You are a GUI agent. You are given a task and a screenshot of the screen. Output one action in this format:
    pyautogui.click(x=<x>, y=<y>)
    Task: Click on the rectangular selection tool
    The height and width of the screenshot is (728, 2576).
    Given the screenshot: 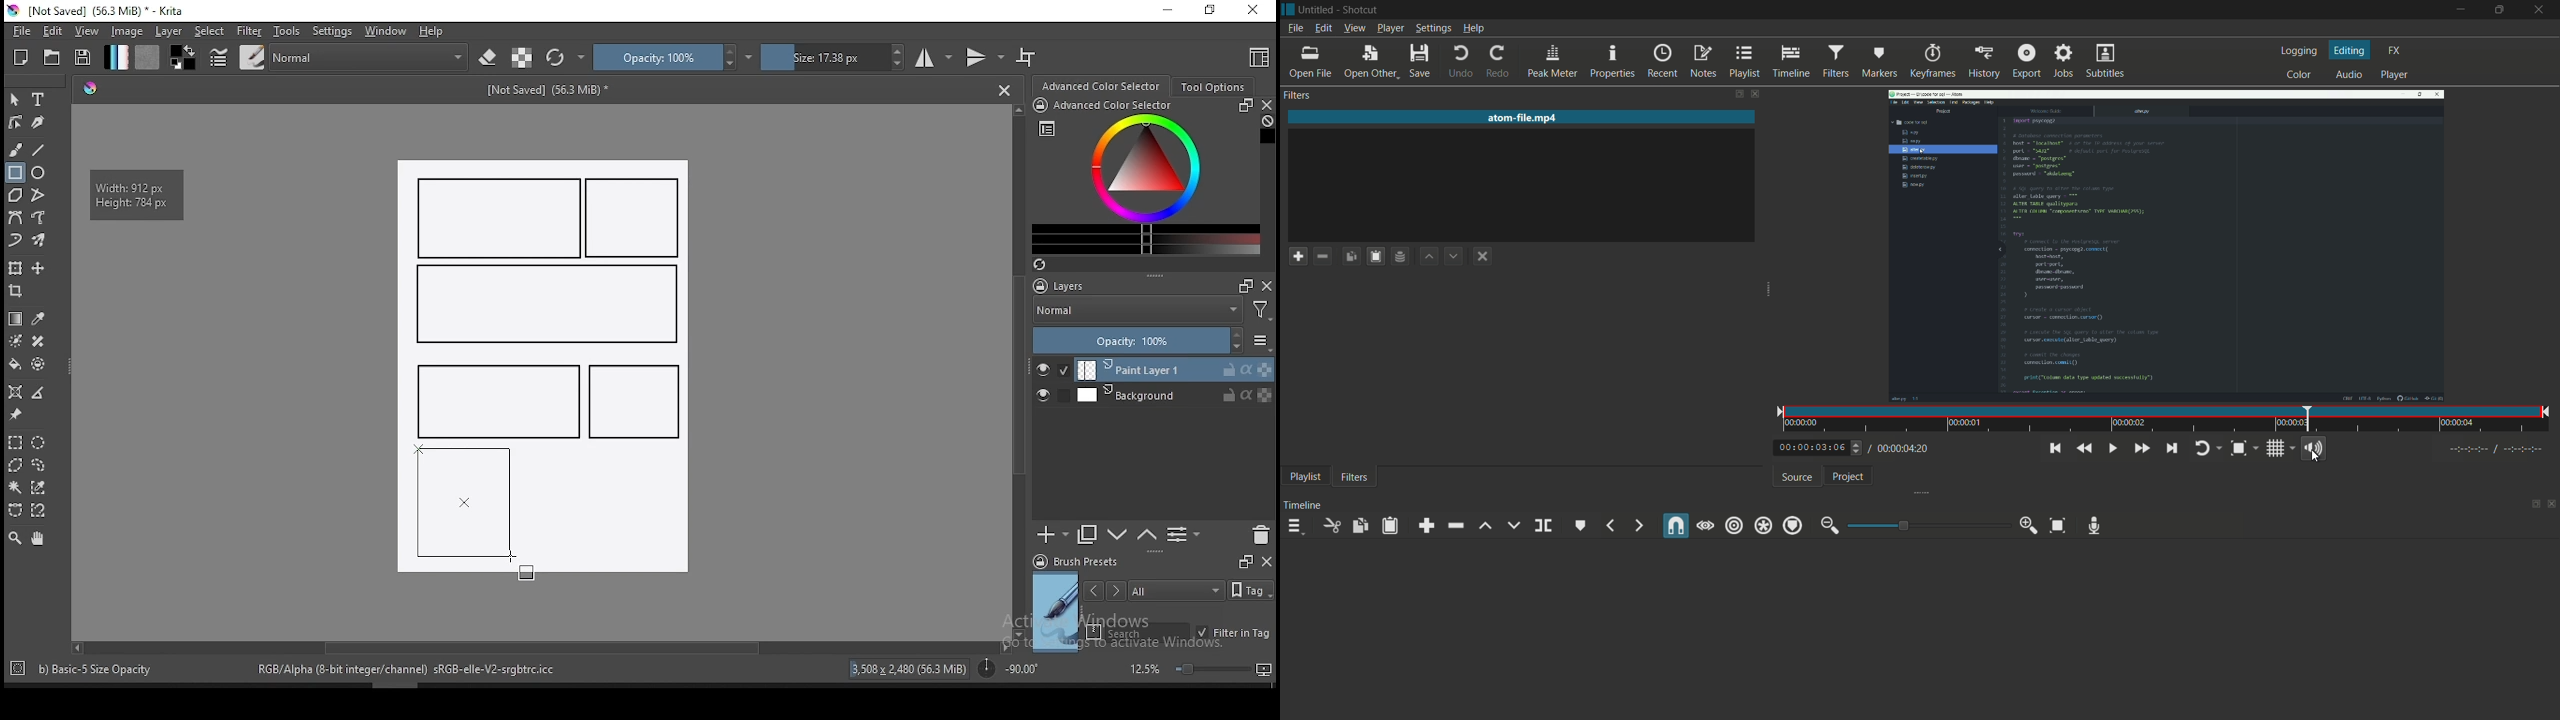 What is the action you would take?
    pyautogui.click(x=14, y=442)
    